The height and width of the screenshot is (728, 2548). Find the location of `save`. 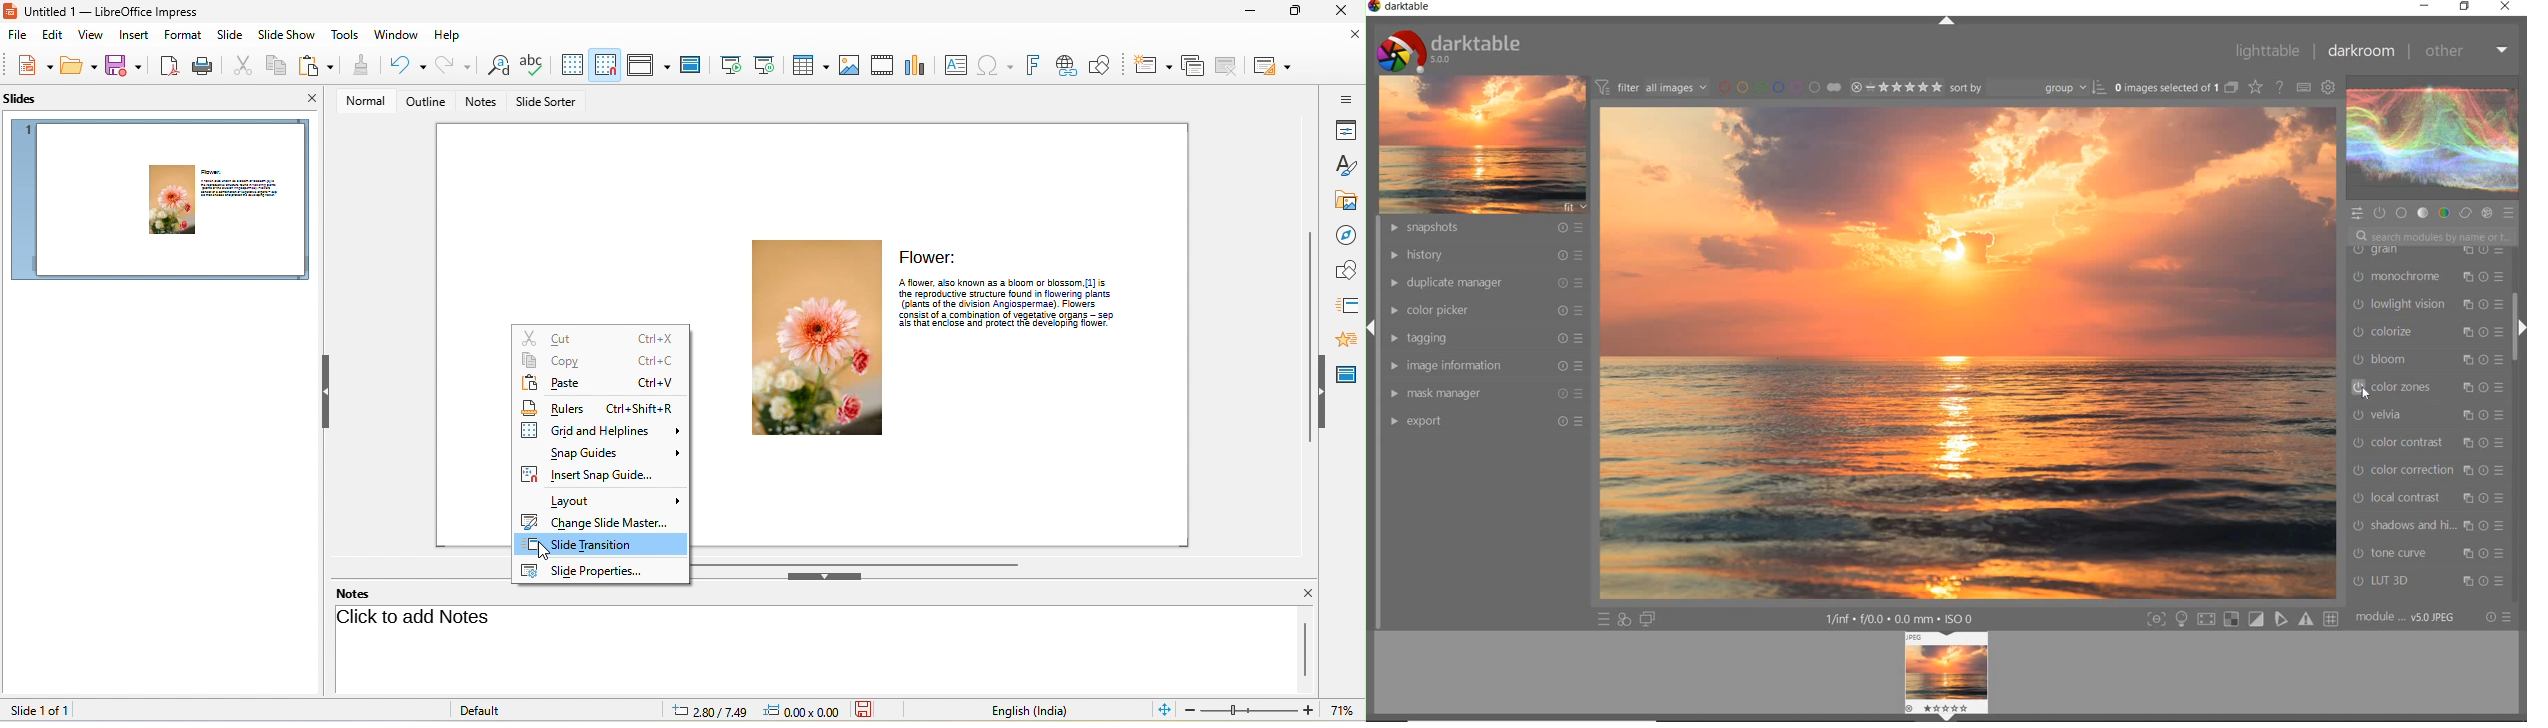

save is located at coordinates (79, 68).